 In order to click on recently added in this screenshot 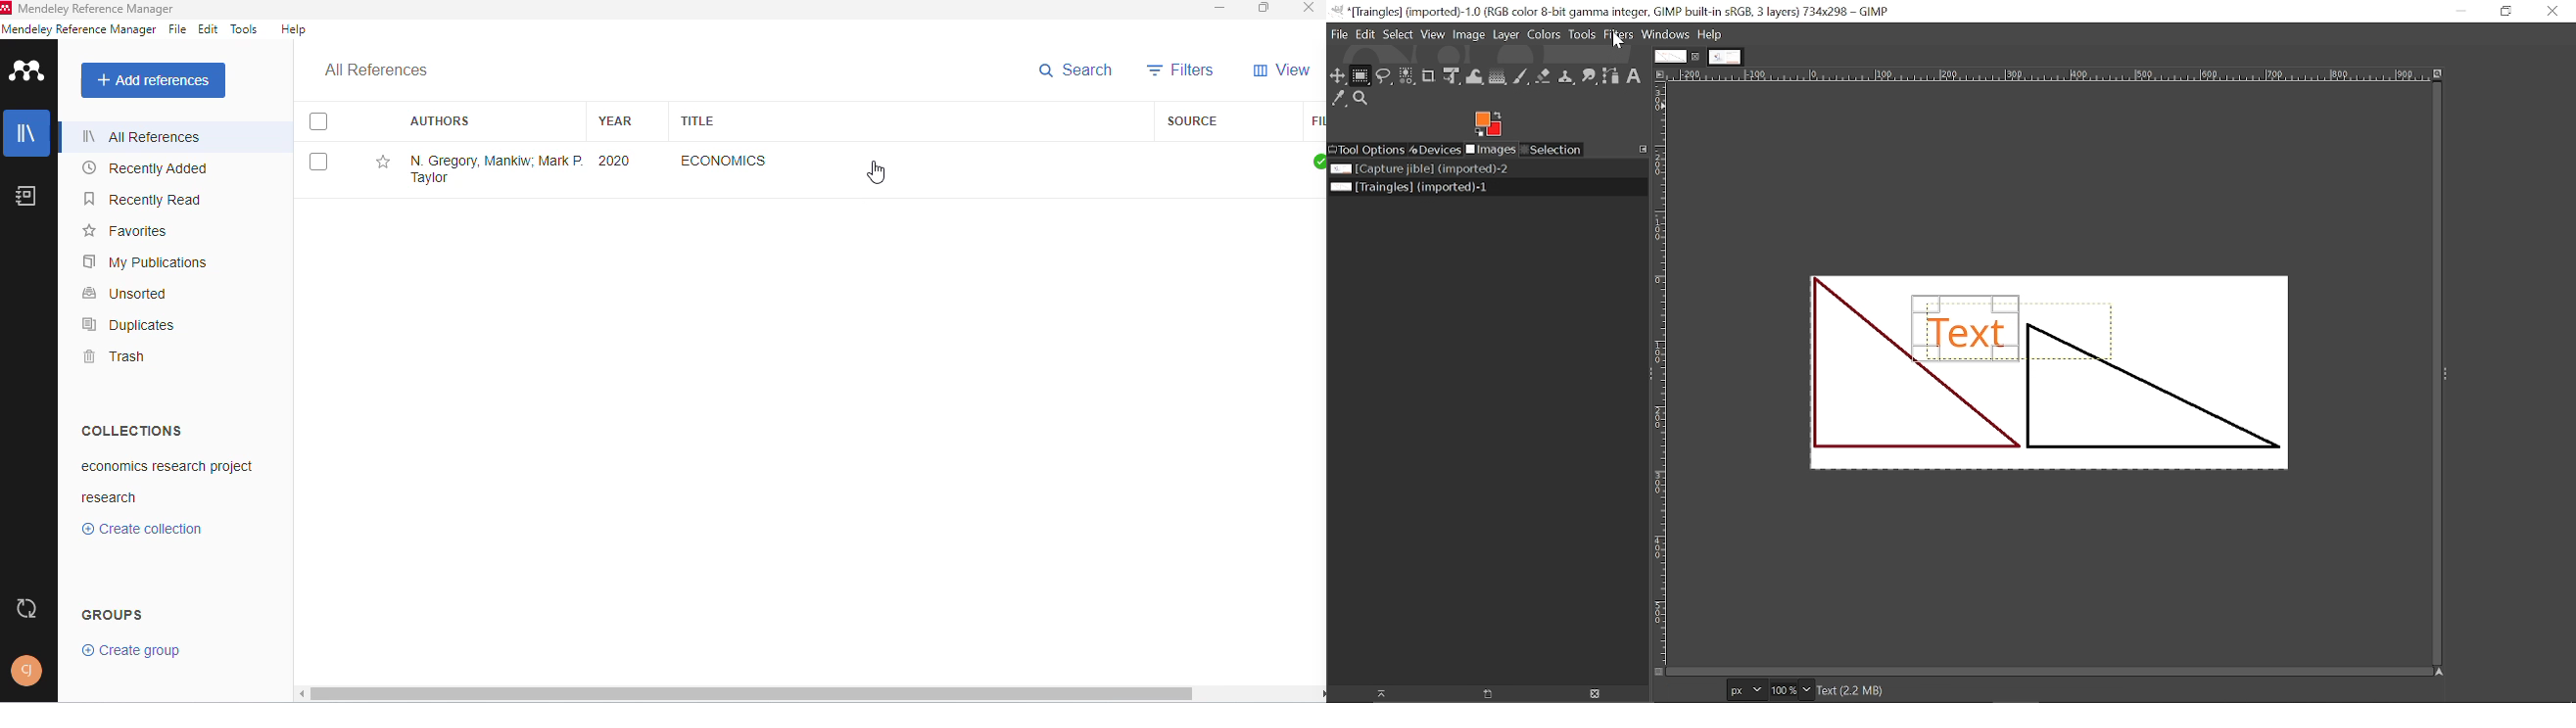, I will do `click(143, 168)`.